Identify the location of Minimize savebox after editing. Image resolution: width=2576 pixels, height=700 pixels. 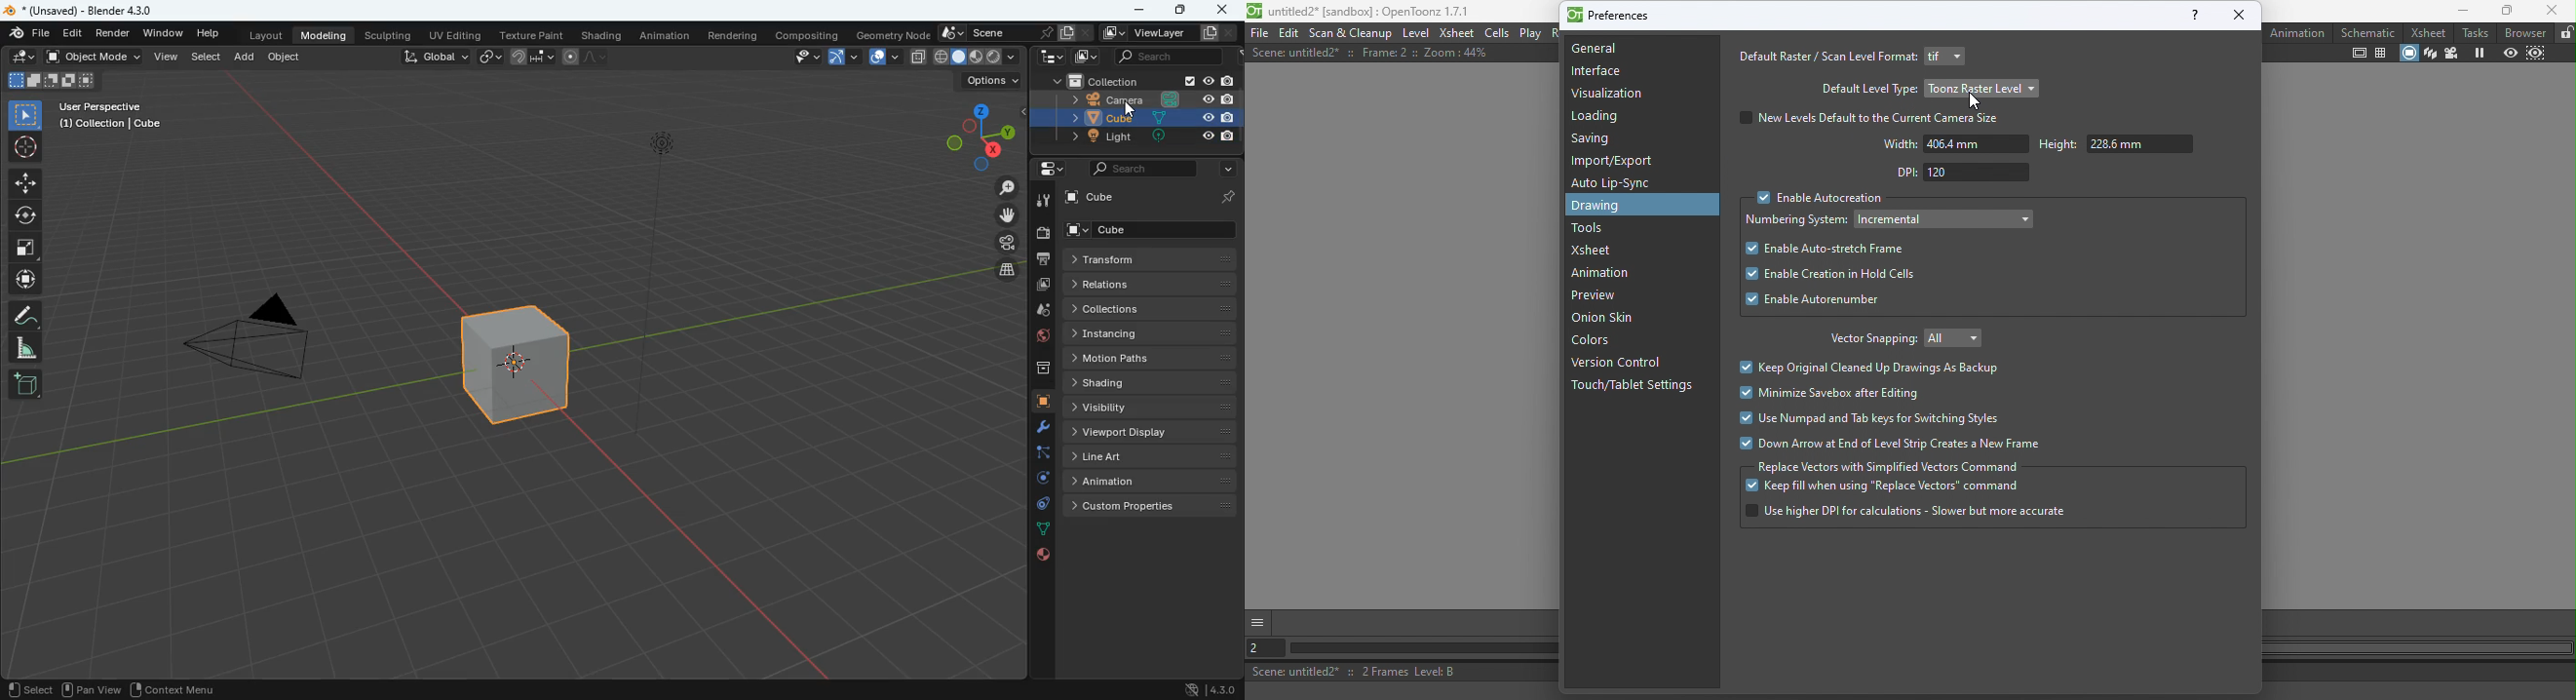
(1837, 393).